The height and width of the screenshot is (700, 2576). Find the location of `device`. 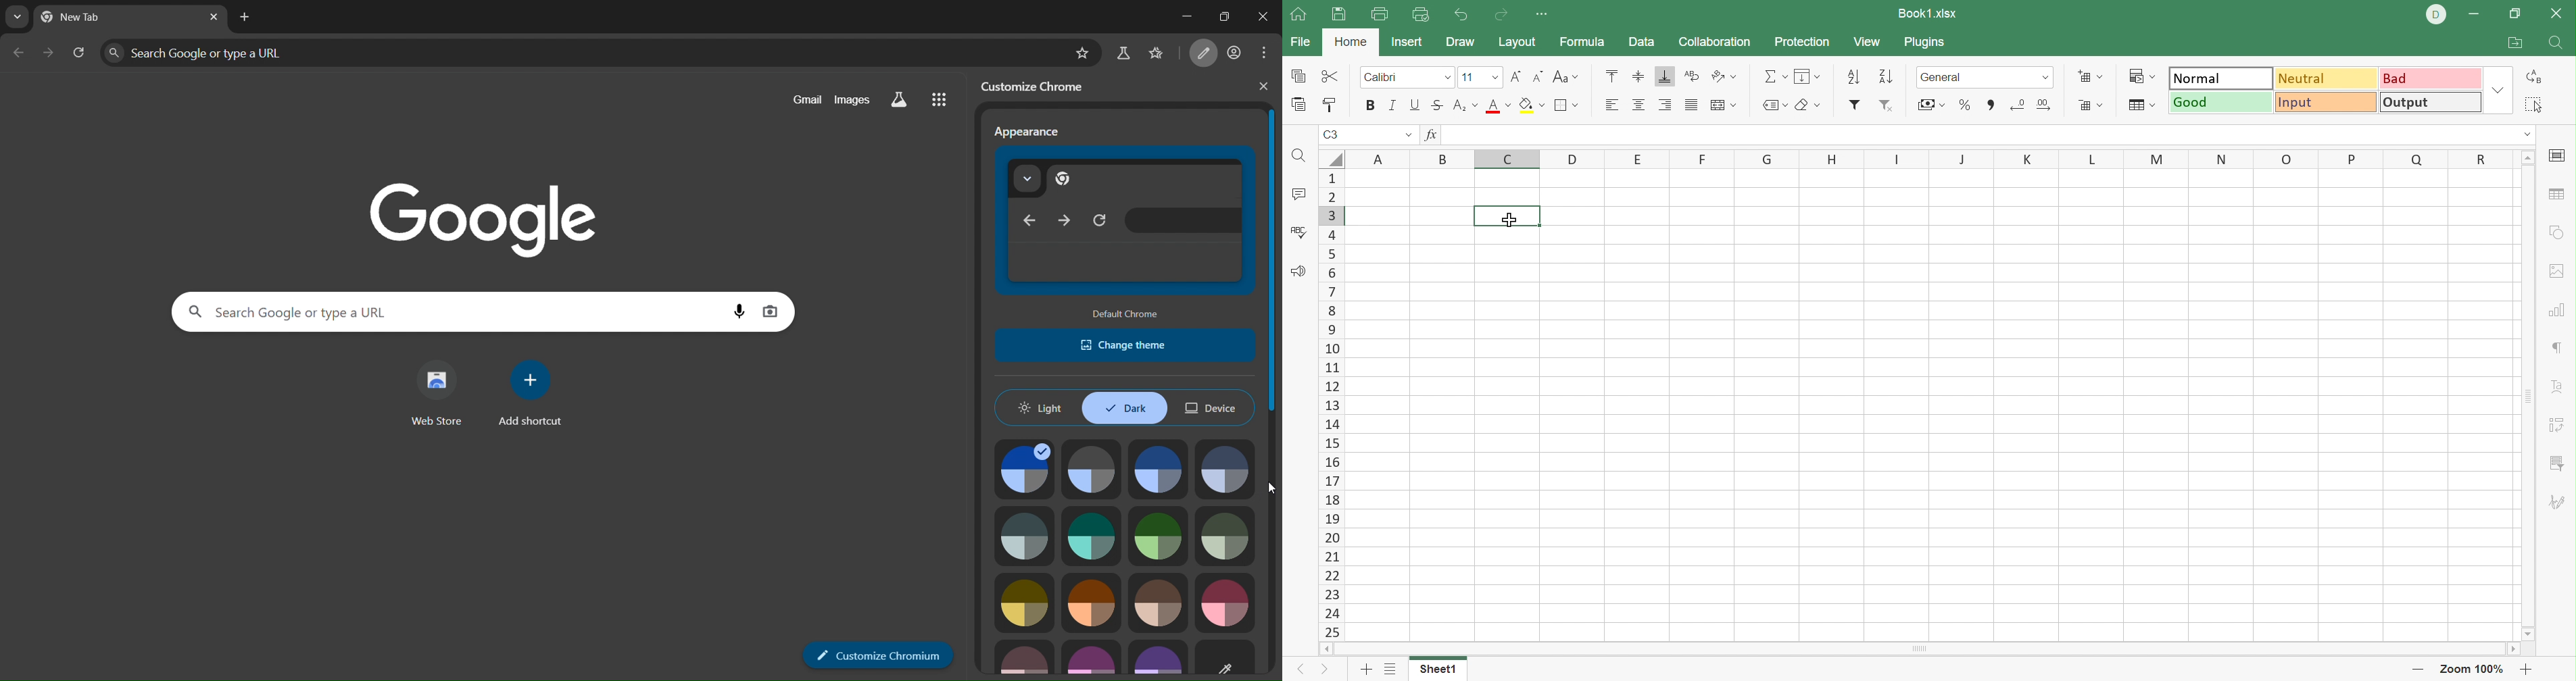

device is located at coordinates (1214, 408).